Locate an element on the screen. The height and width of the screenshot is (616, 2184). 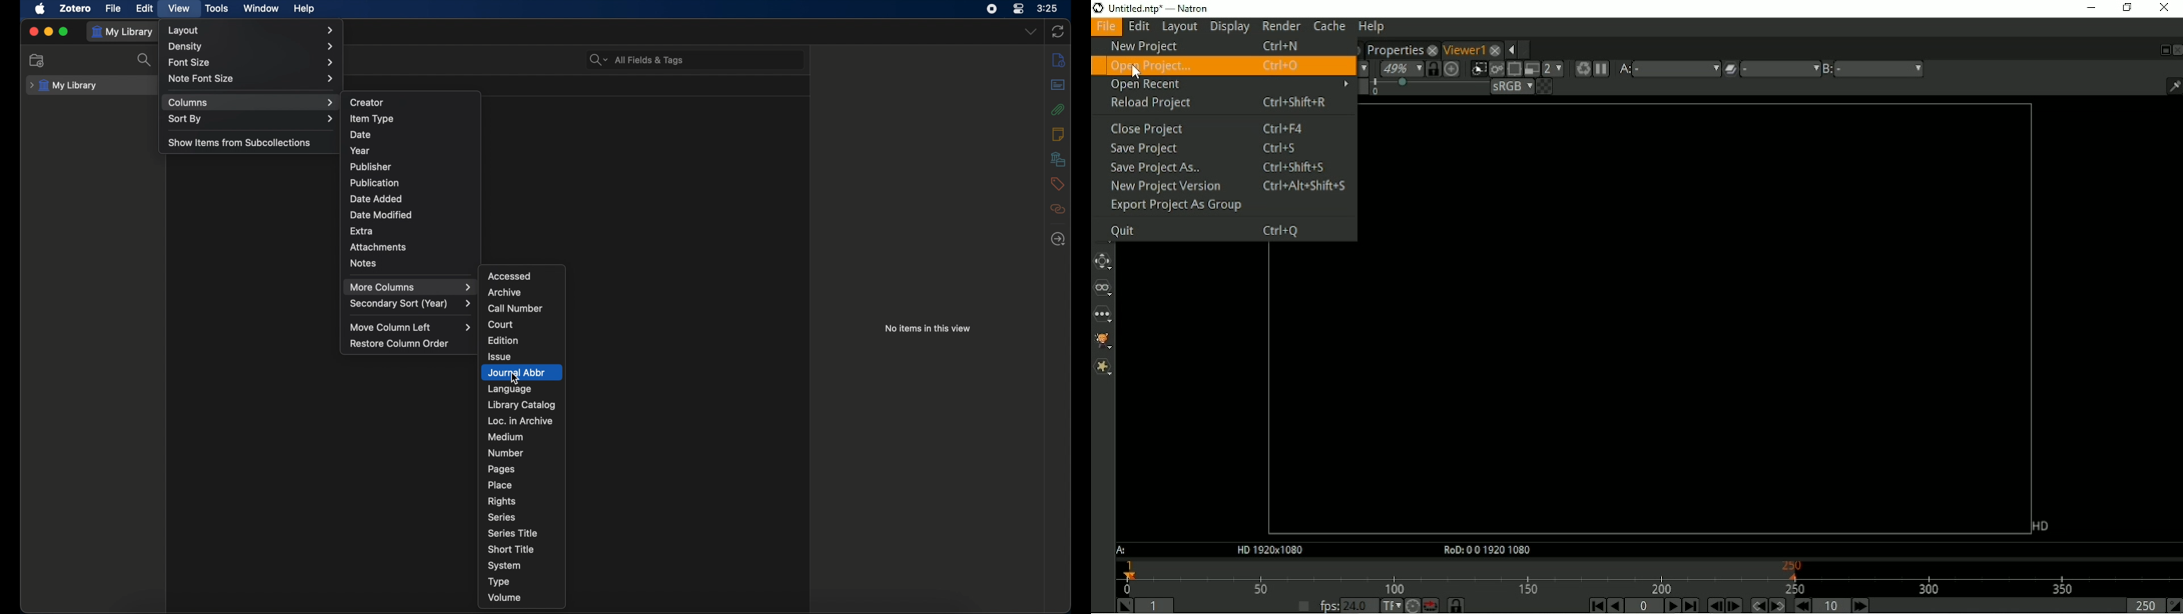
tools is located at coordinates (217, 8).